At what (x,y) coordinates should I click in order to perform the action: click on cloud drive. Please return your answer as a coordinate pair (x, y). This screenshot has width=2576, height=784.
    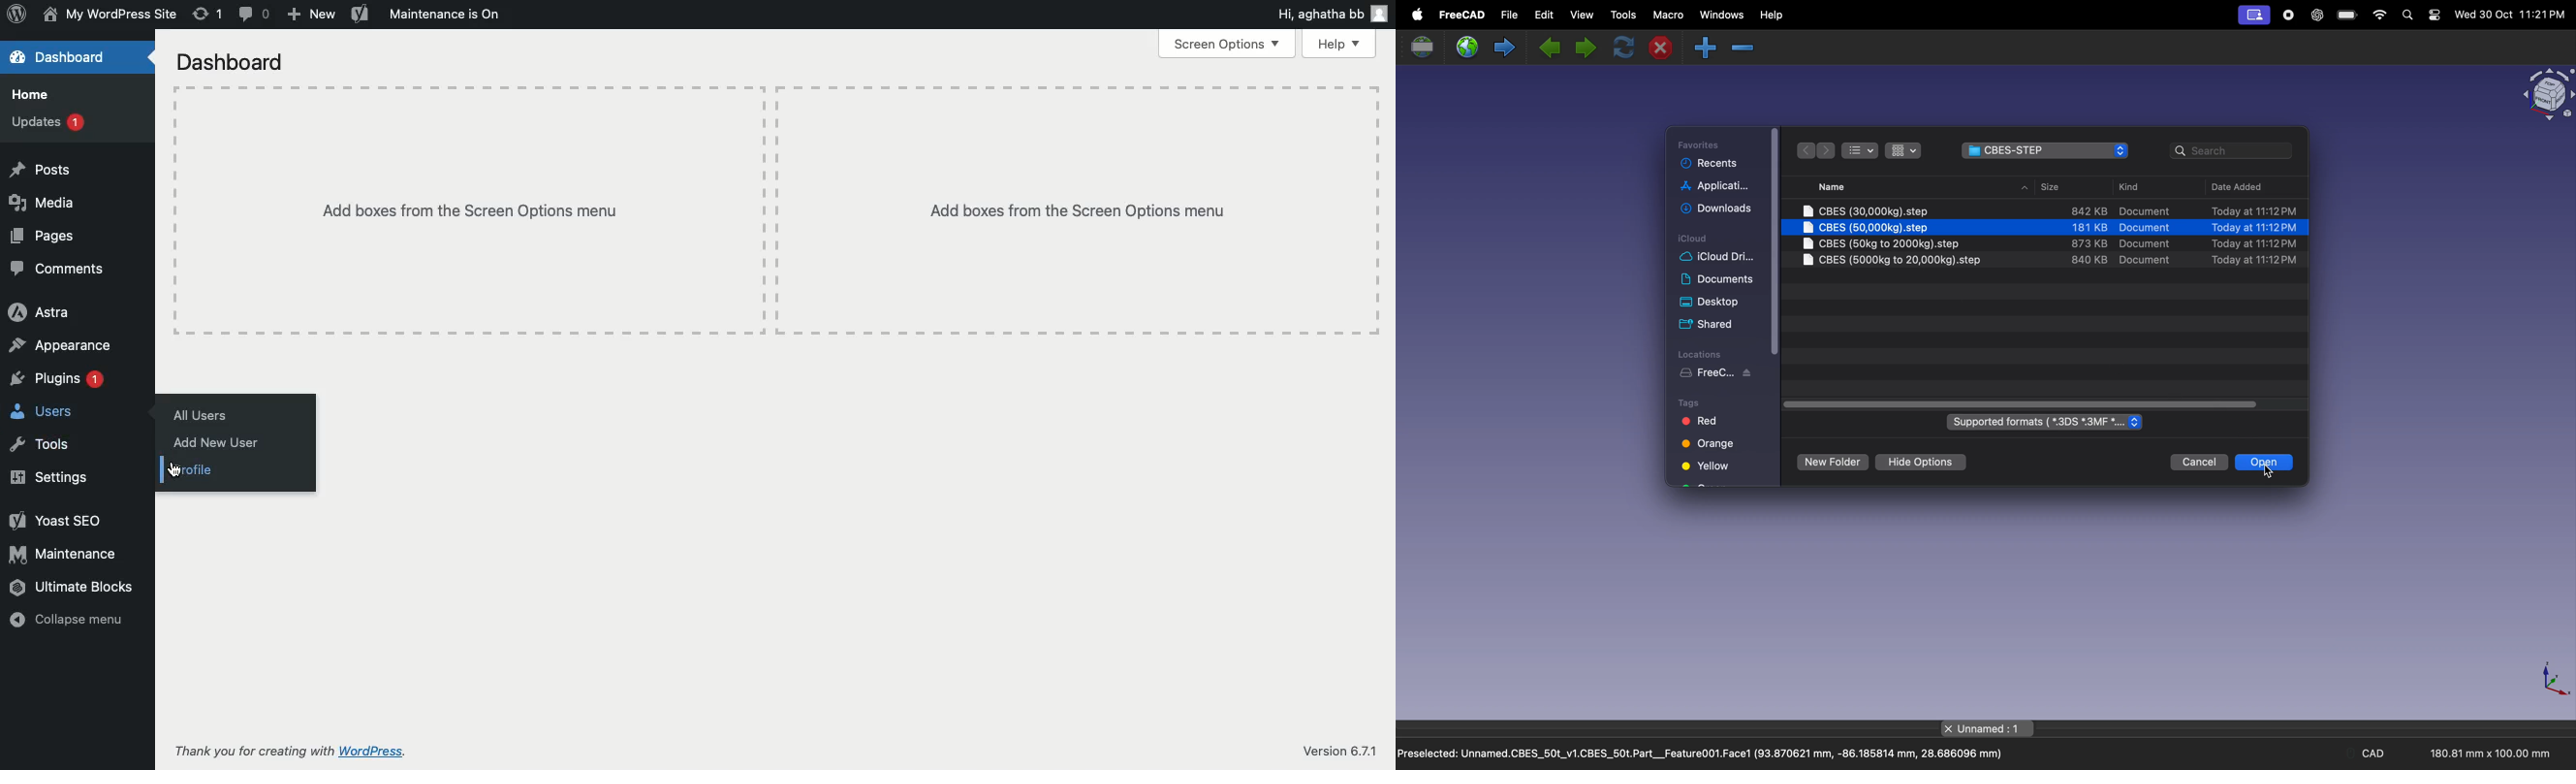
    Looking at the image, I should click on (1719, 258).